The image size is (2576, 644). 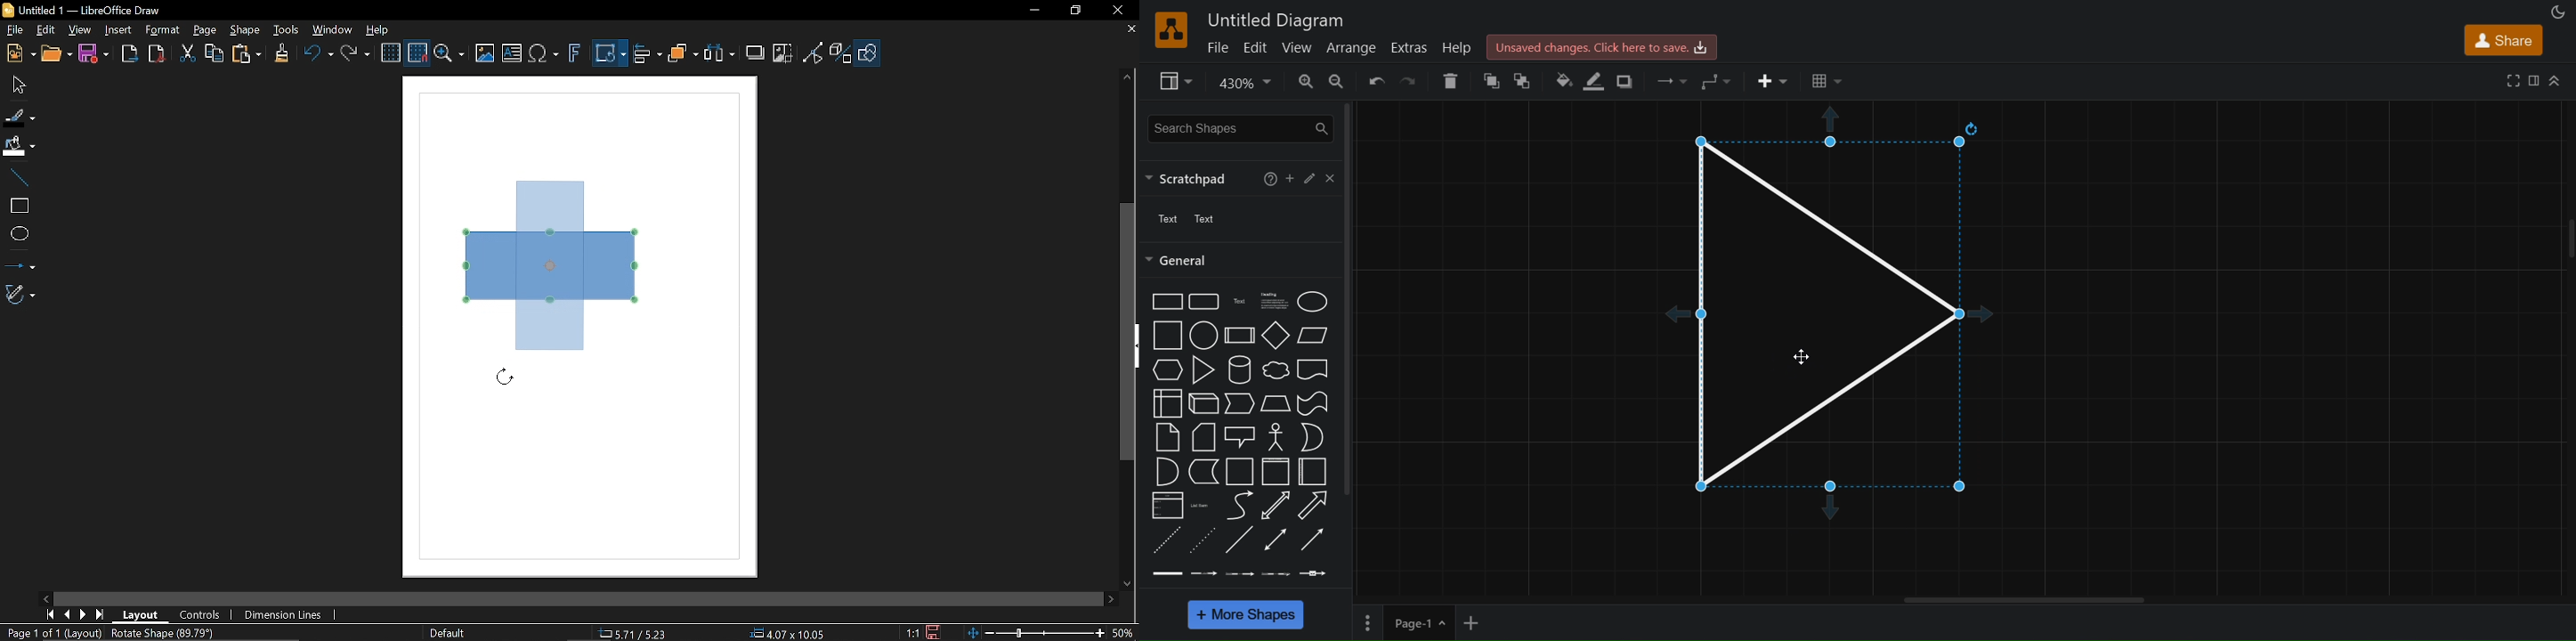 What do you see at coordinates (14, 30) in the screenshot?
I see `File` at bounding box center [14, 30].